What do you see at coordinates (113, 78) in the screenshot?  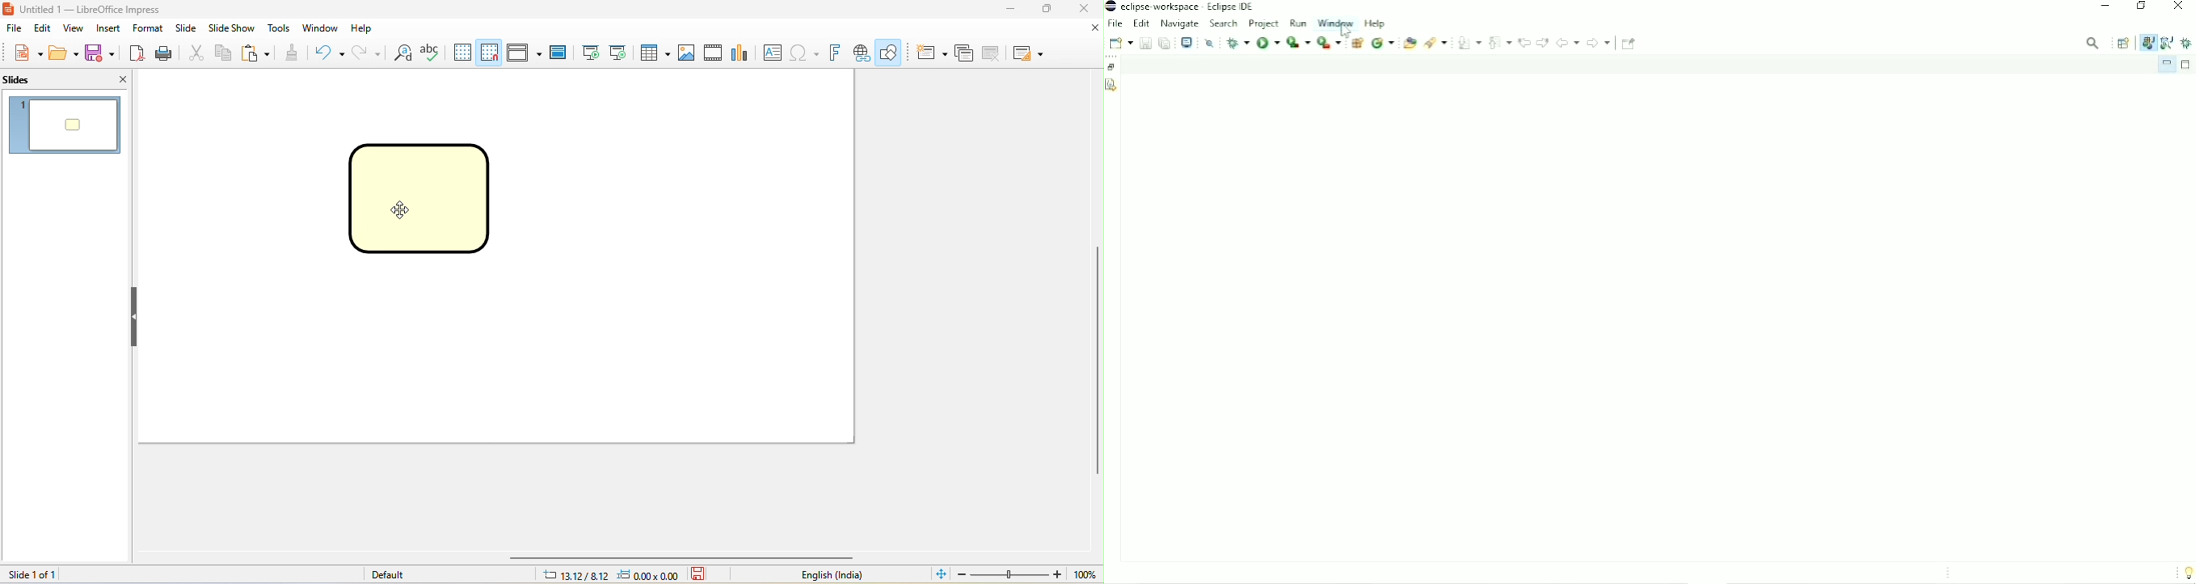 I see `close` at bounding box center [113, 78].